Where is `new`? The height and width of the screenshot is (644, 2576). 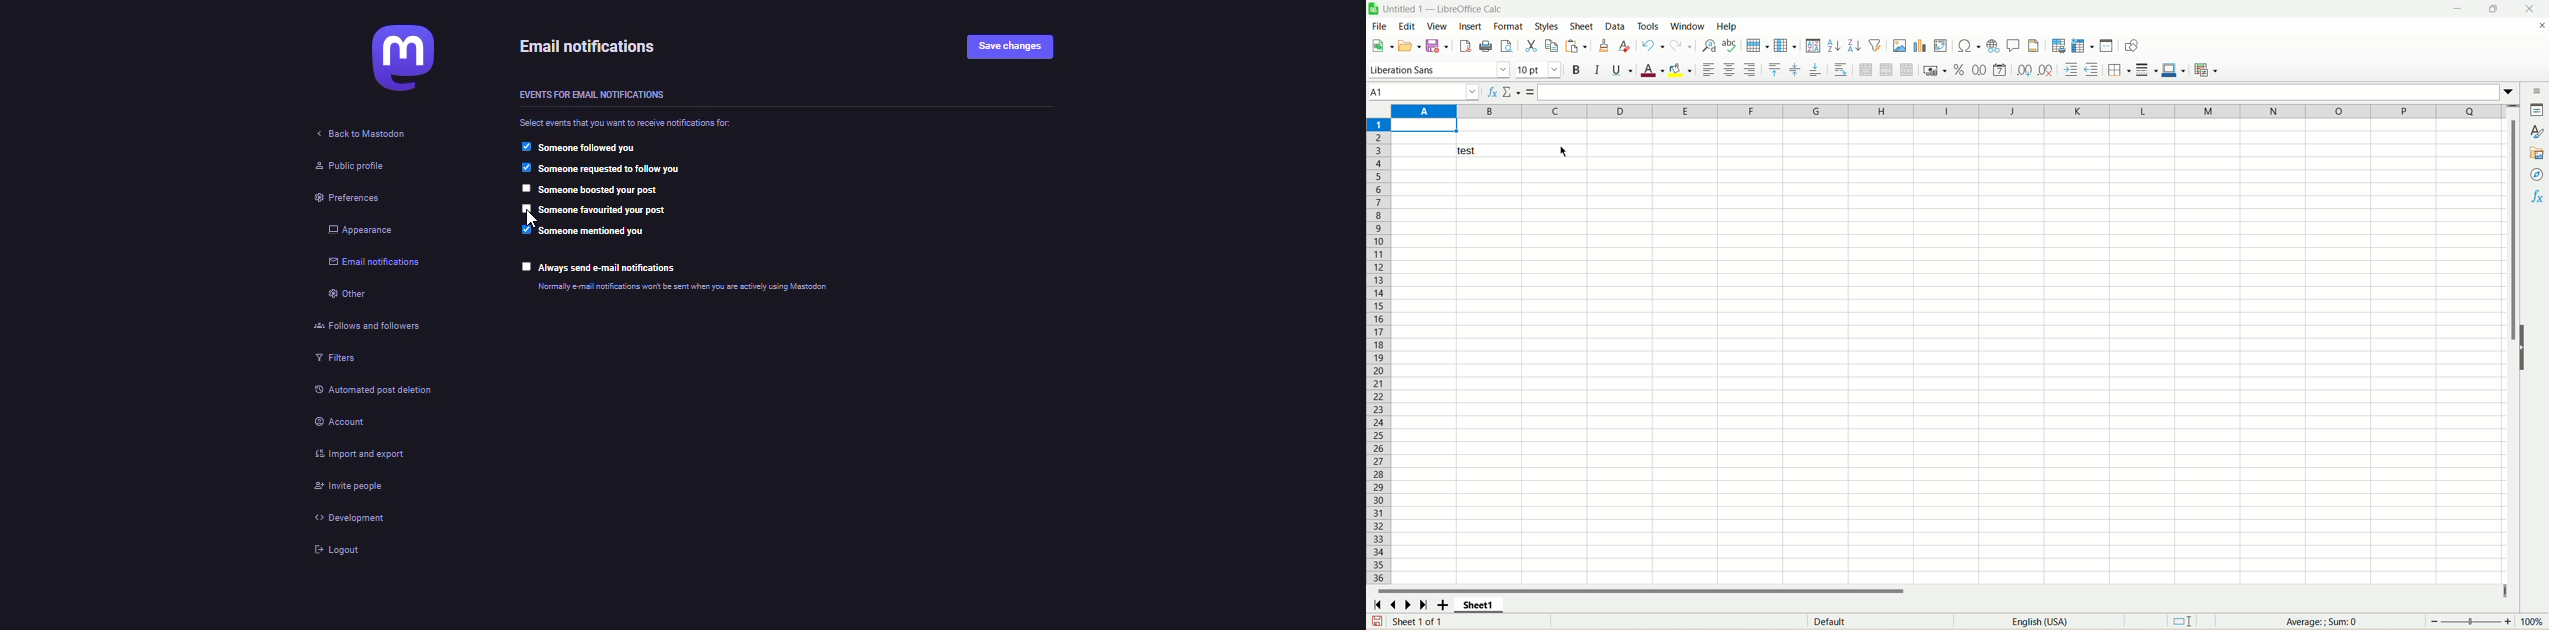
new is located at coordinates (1382, 46).